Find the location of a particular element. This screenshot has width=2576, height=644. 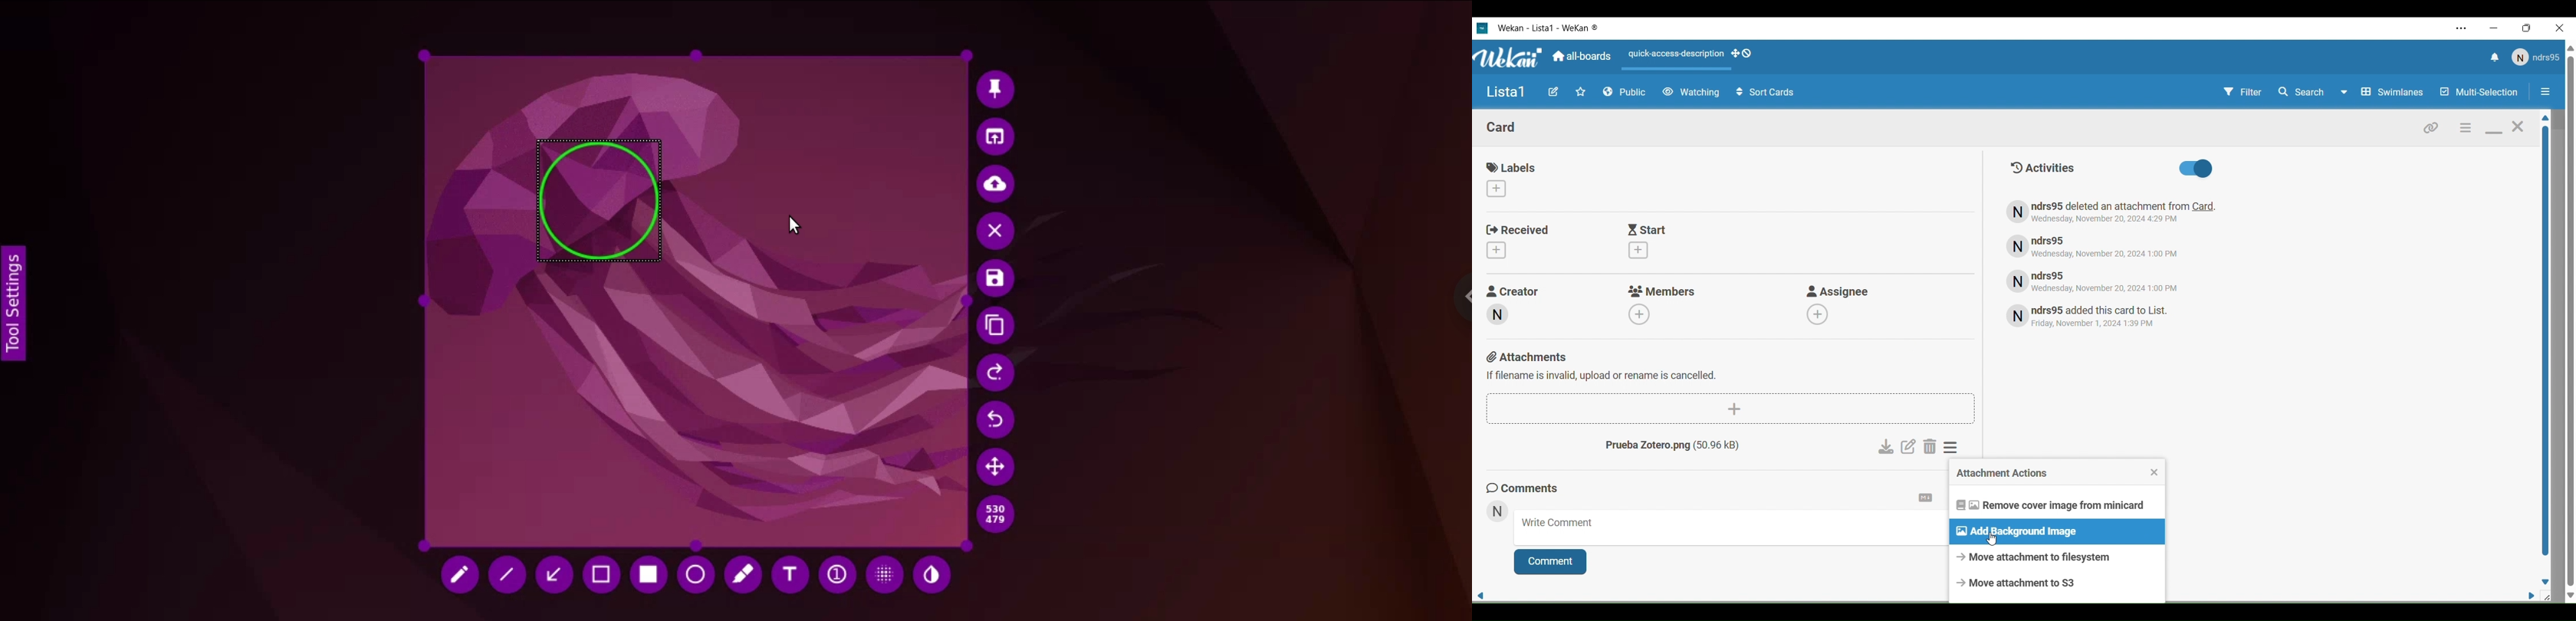

Delete is located at coordinates (1930, 447).